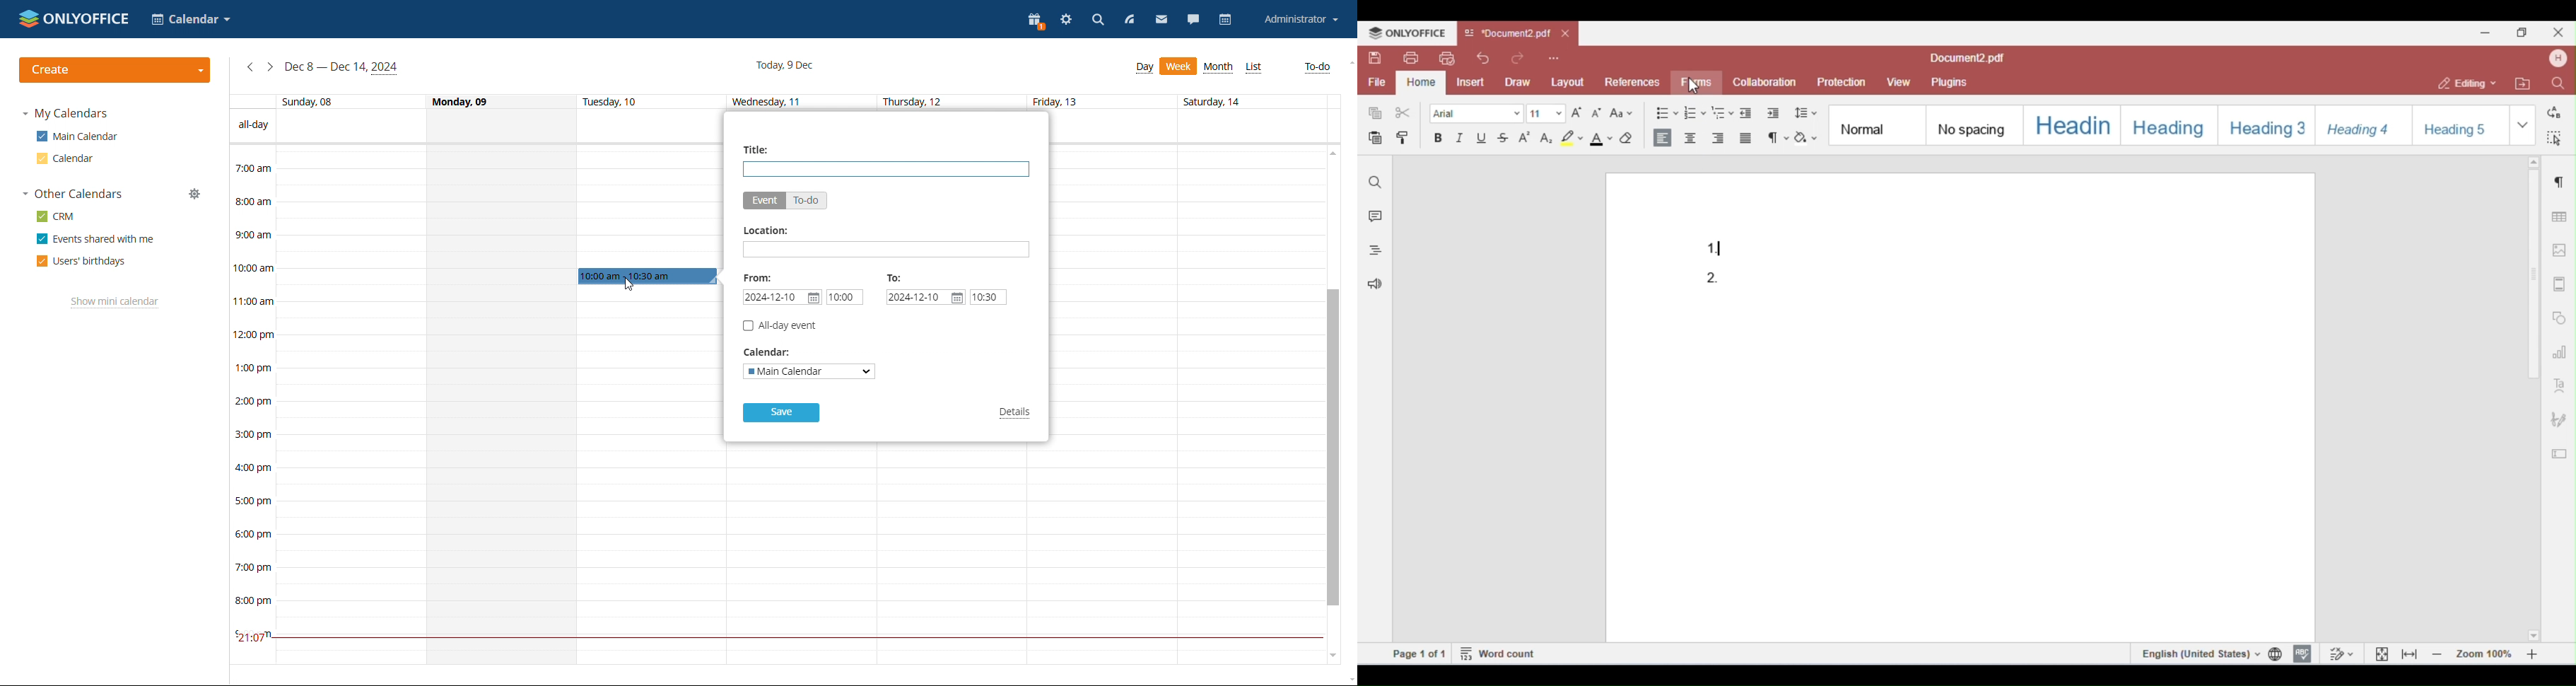 The image size is (2576, 700). What do you see at coordinates (270, 67) in the screenshot?
I see `next week` at bounding box center [270, 67].